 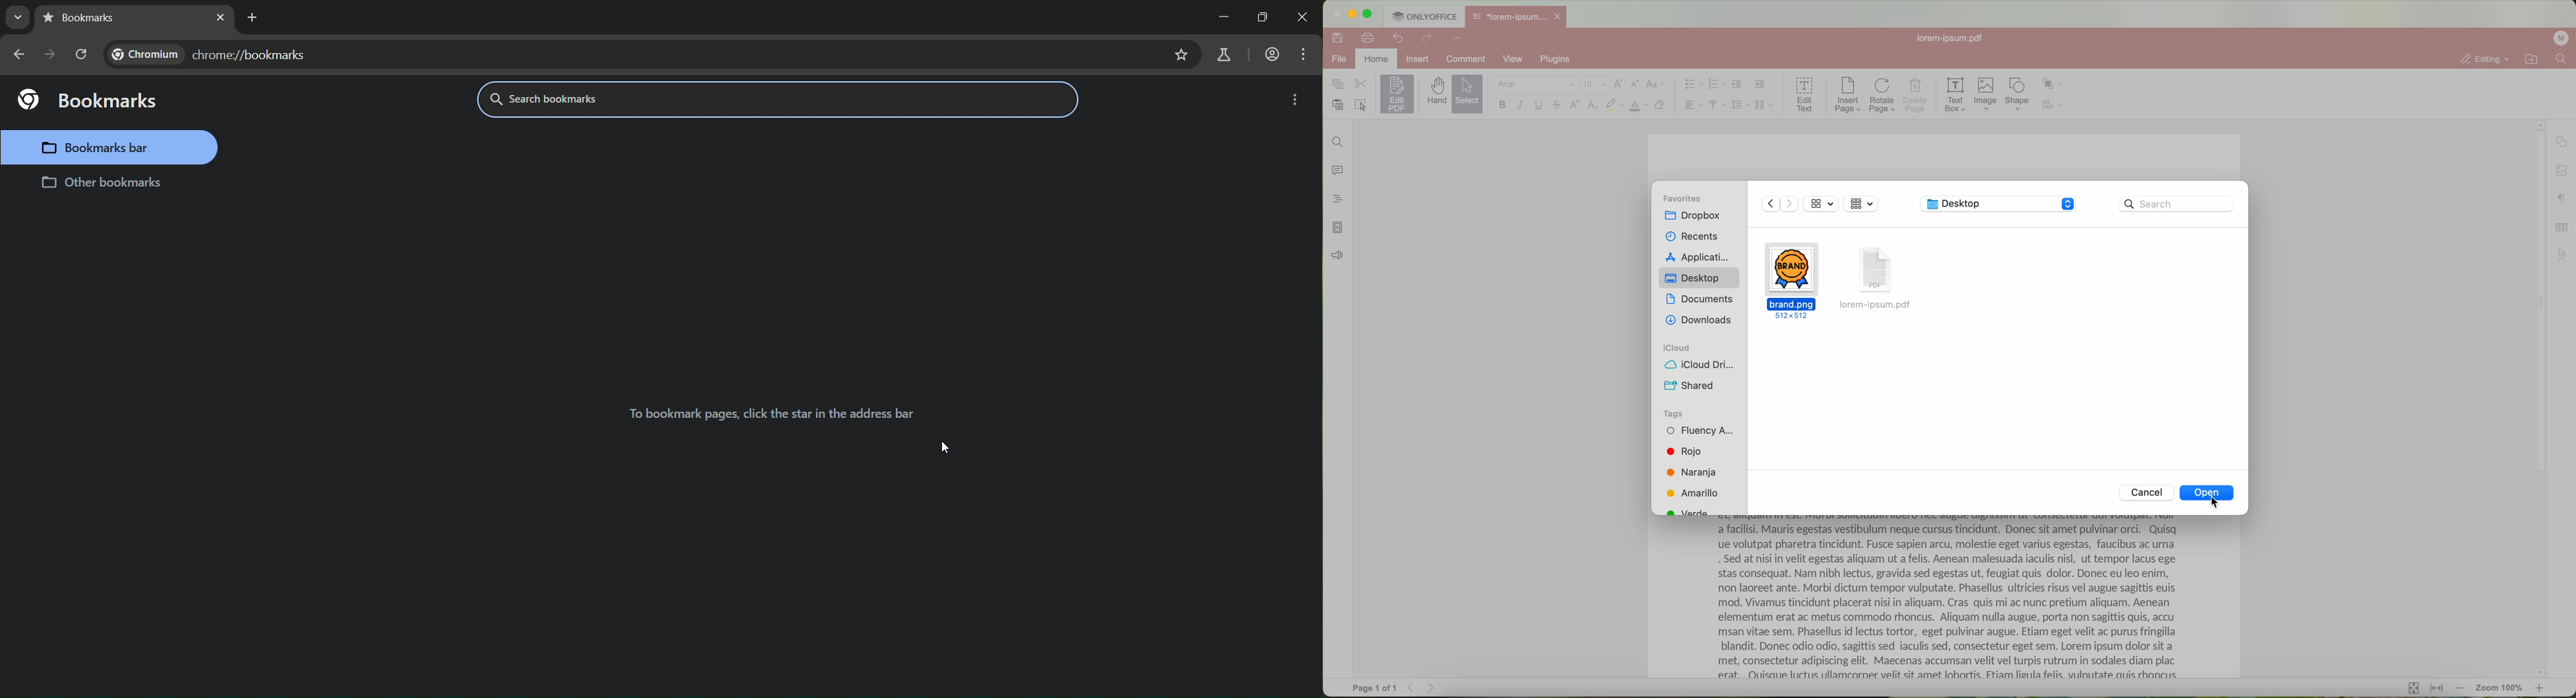 I want to click on zoom in, so click(x=2541, y=690).